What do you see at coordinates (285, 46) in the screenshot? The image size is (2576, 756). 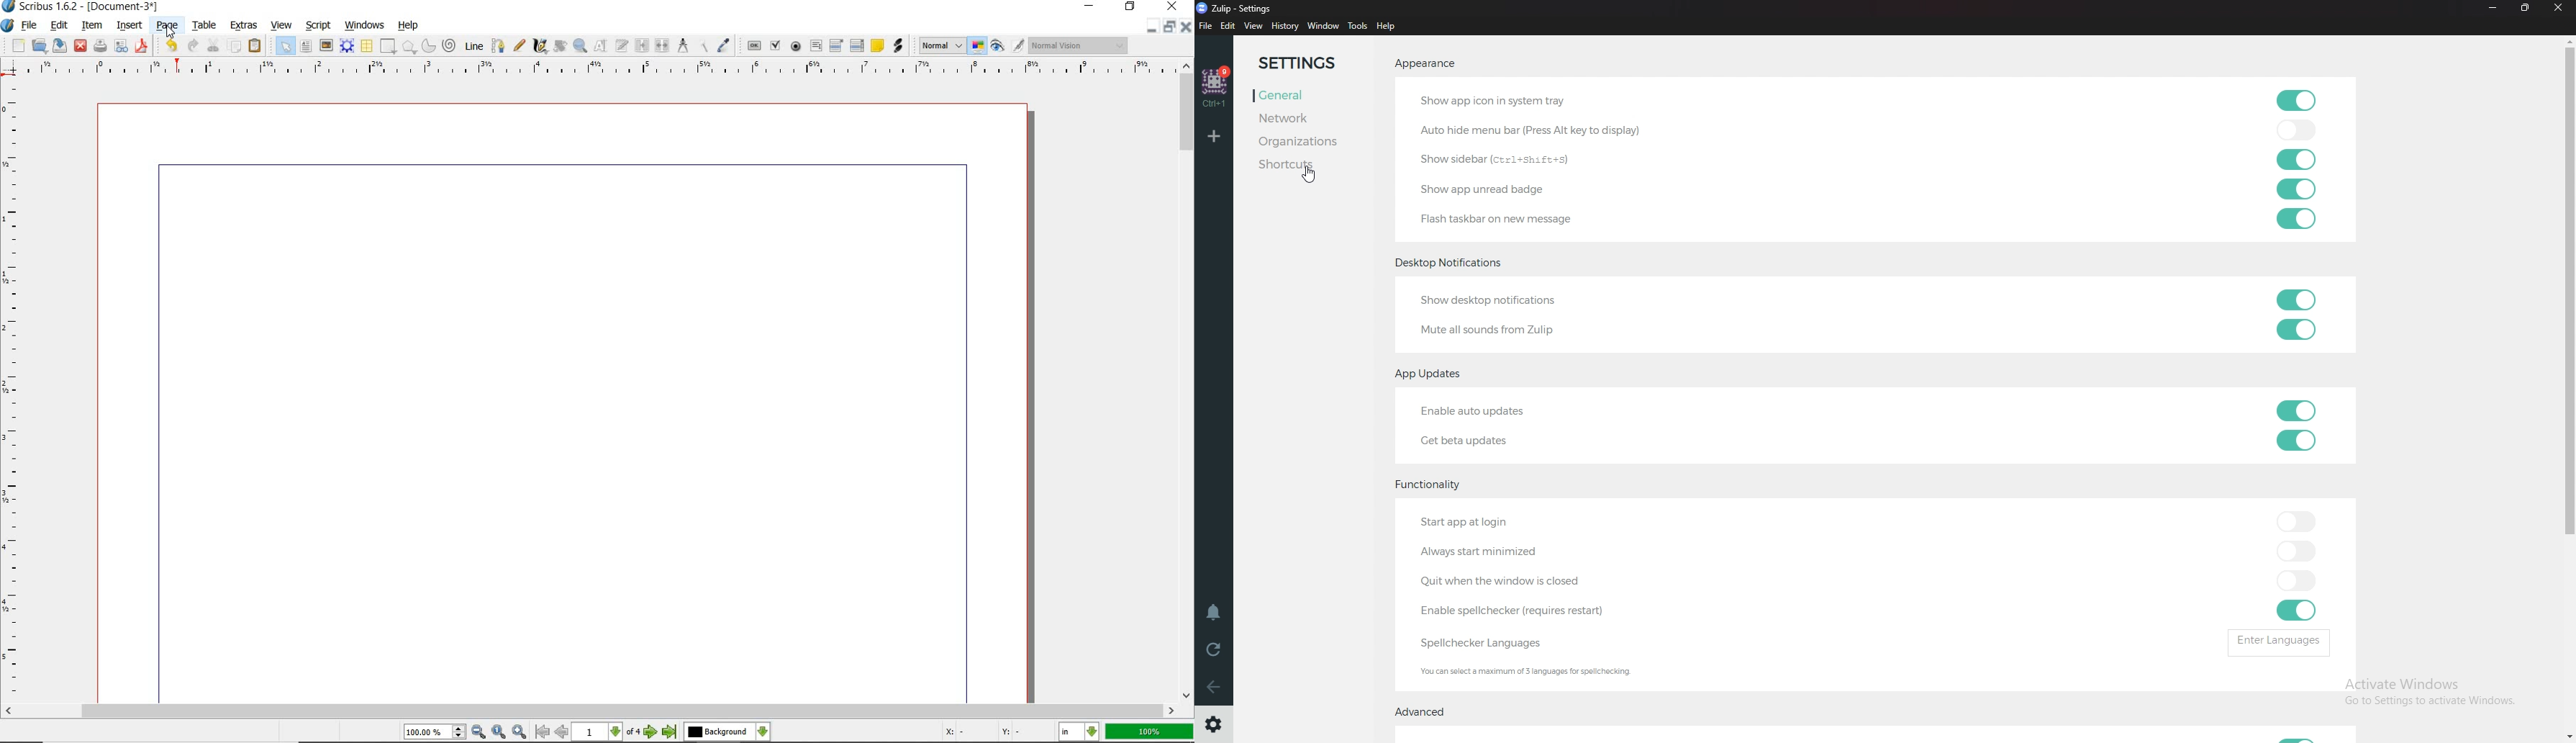 I see `select` at bounding box center [285, 46].